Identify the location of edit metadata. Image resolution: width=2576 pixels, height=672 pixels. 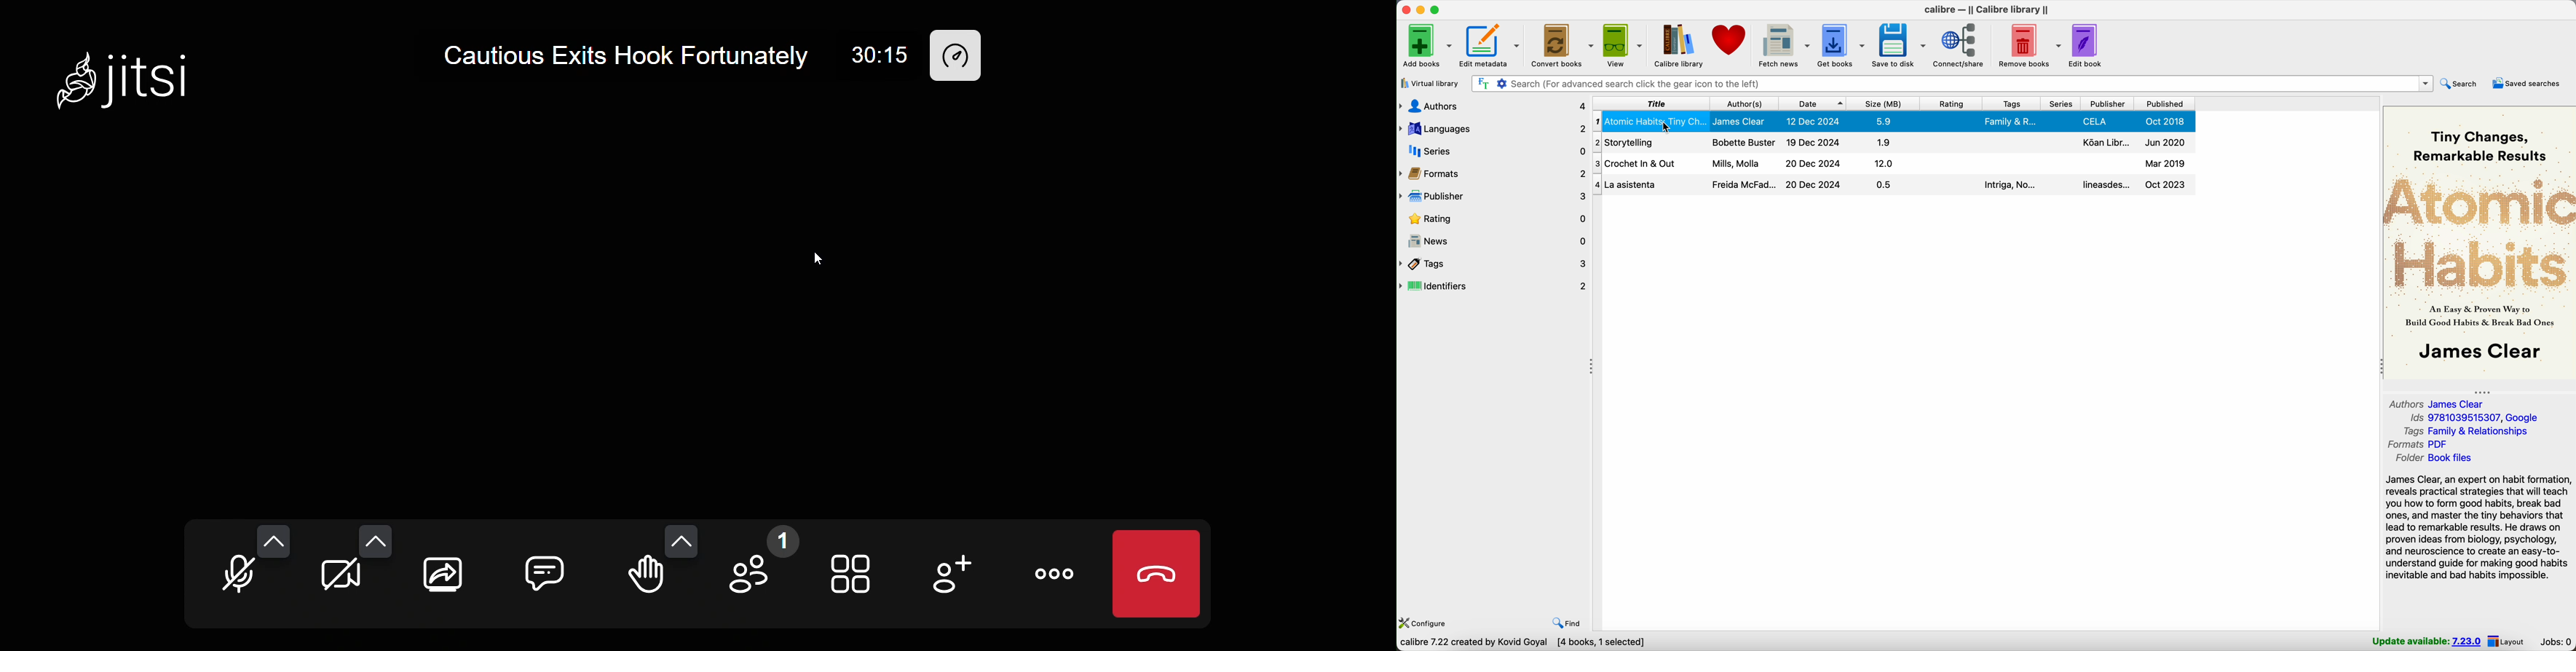
(1493, 46).